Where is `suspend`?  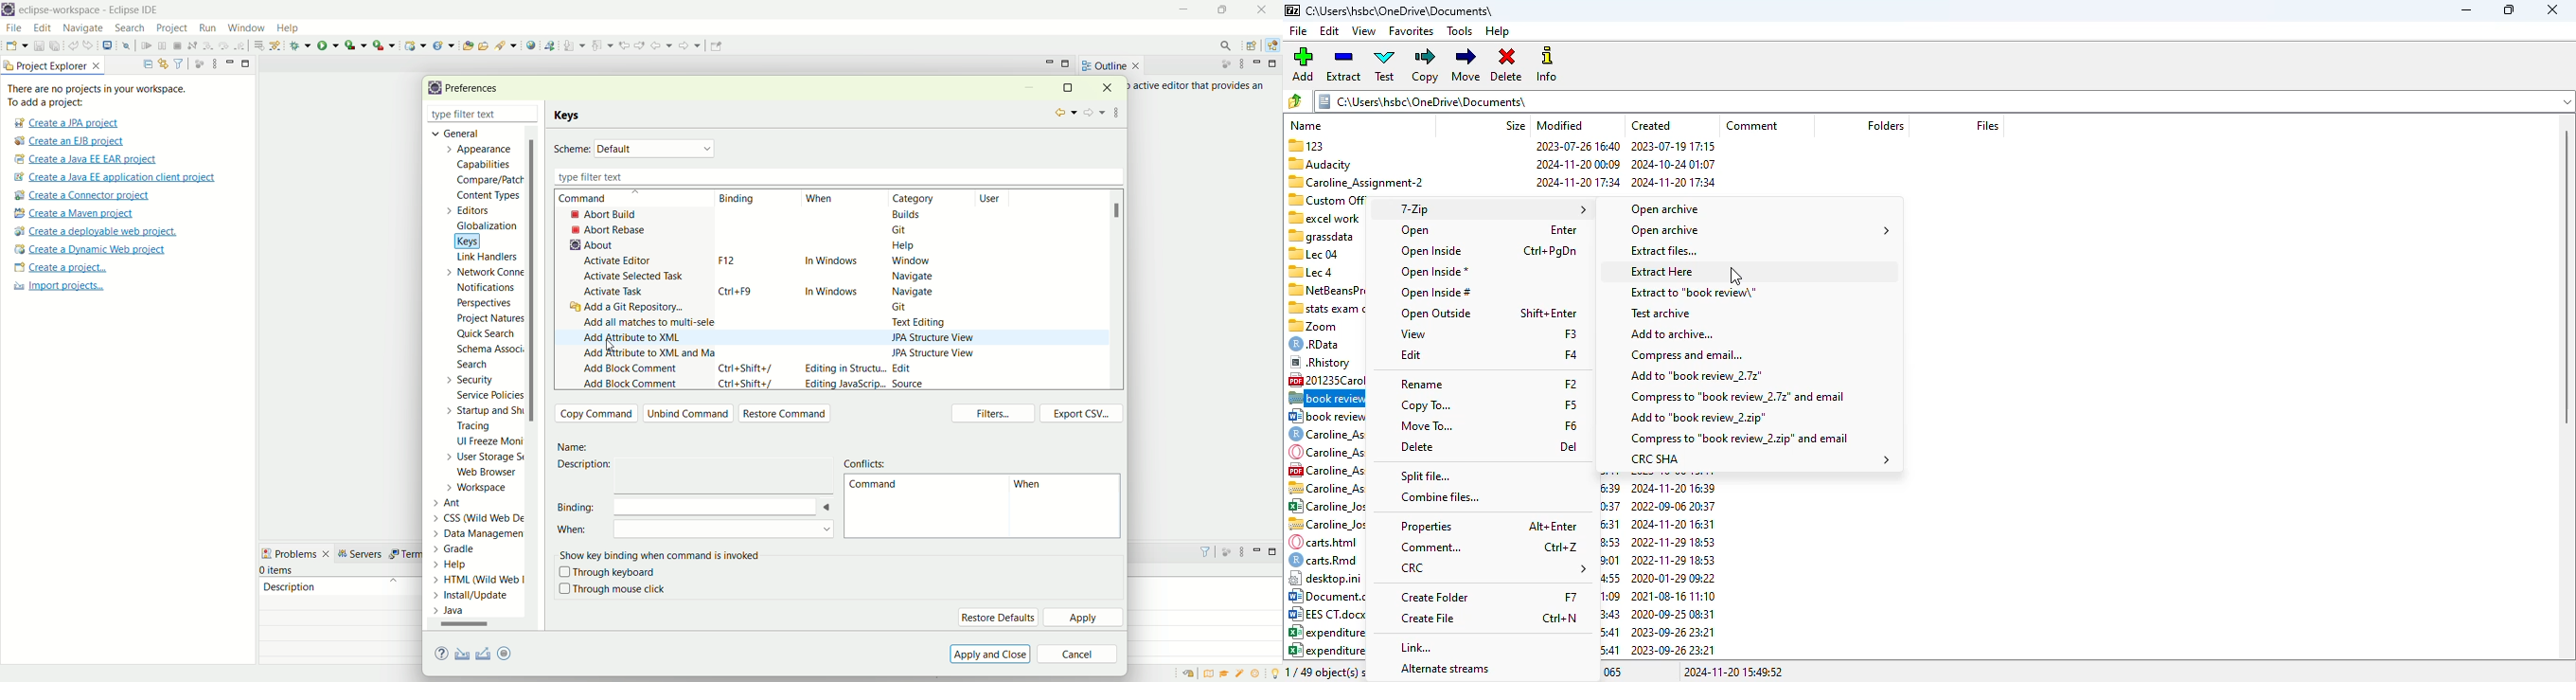 suspend is located at coordinates (162, 47).